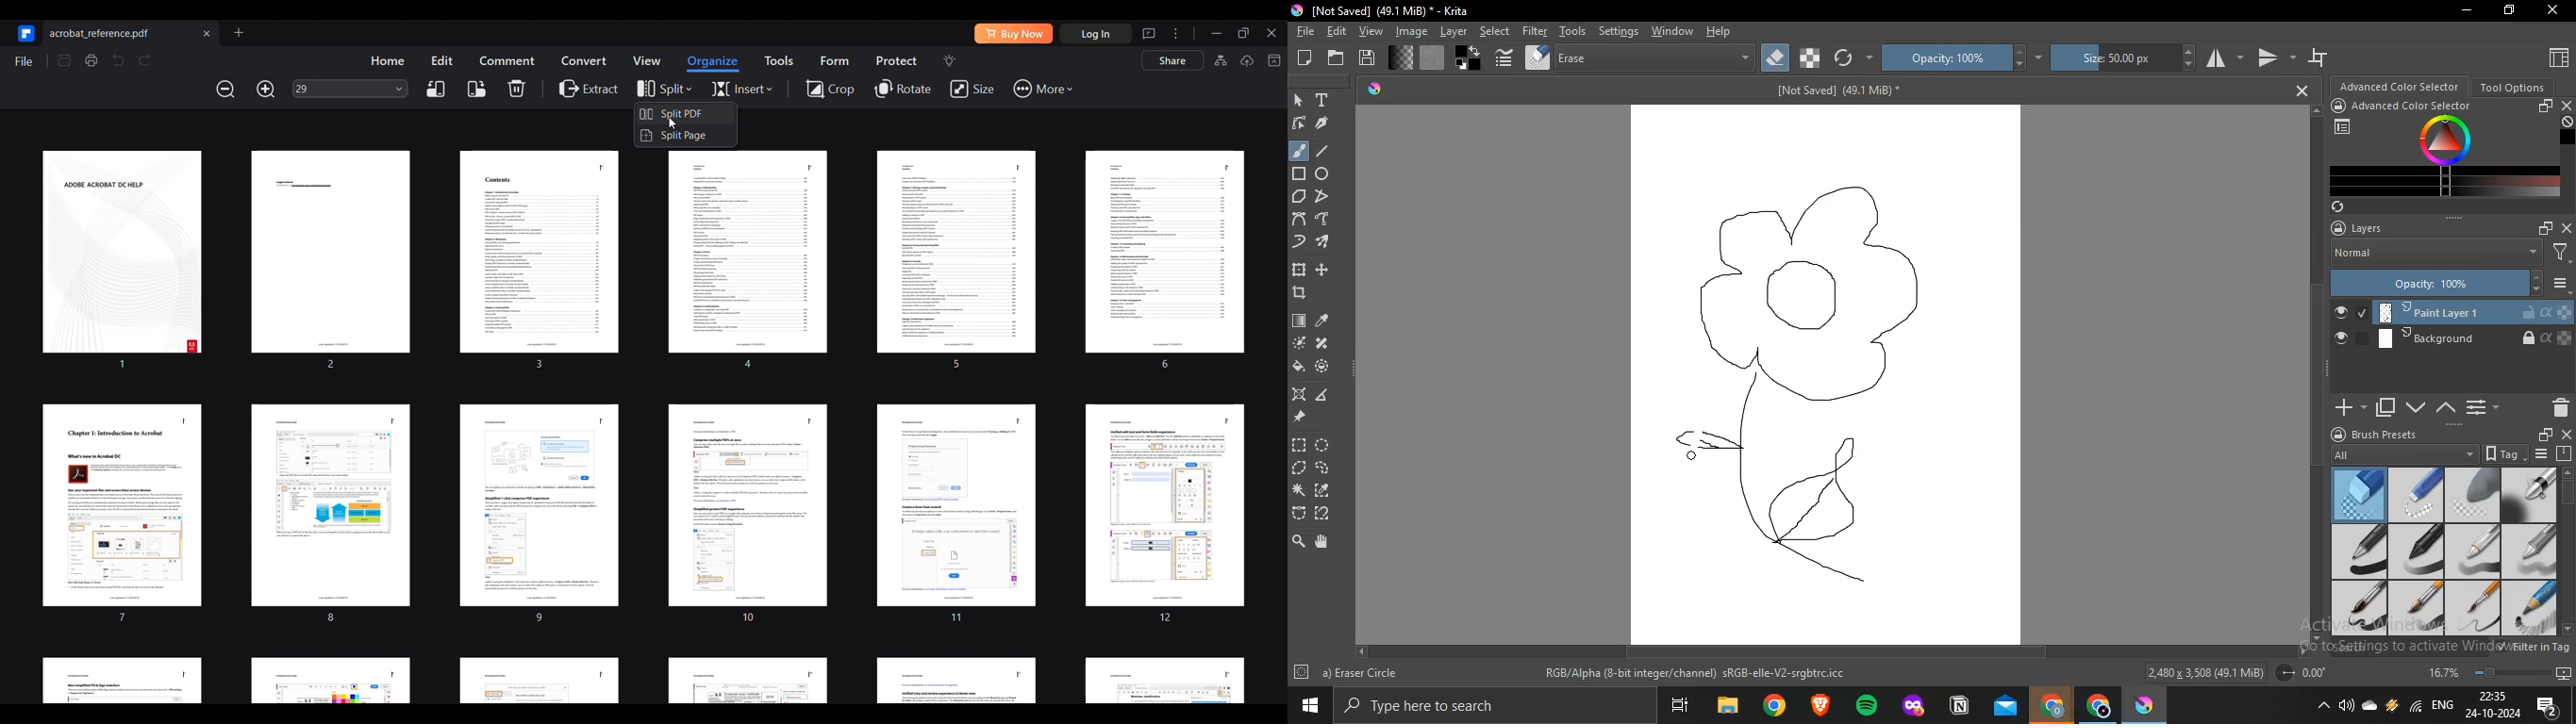 The height and width of the screenshot is (728, 2576). Describe the element at coordinates (589, 88) in the screenshot. I see `Extract PDF` at that location.